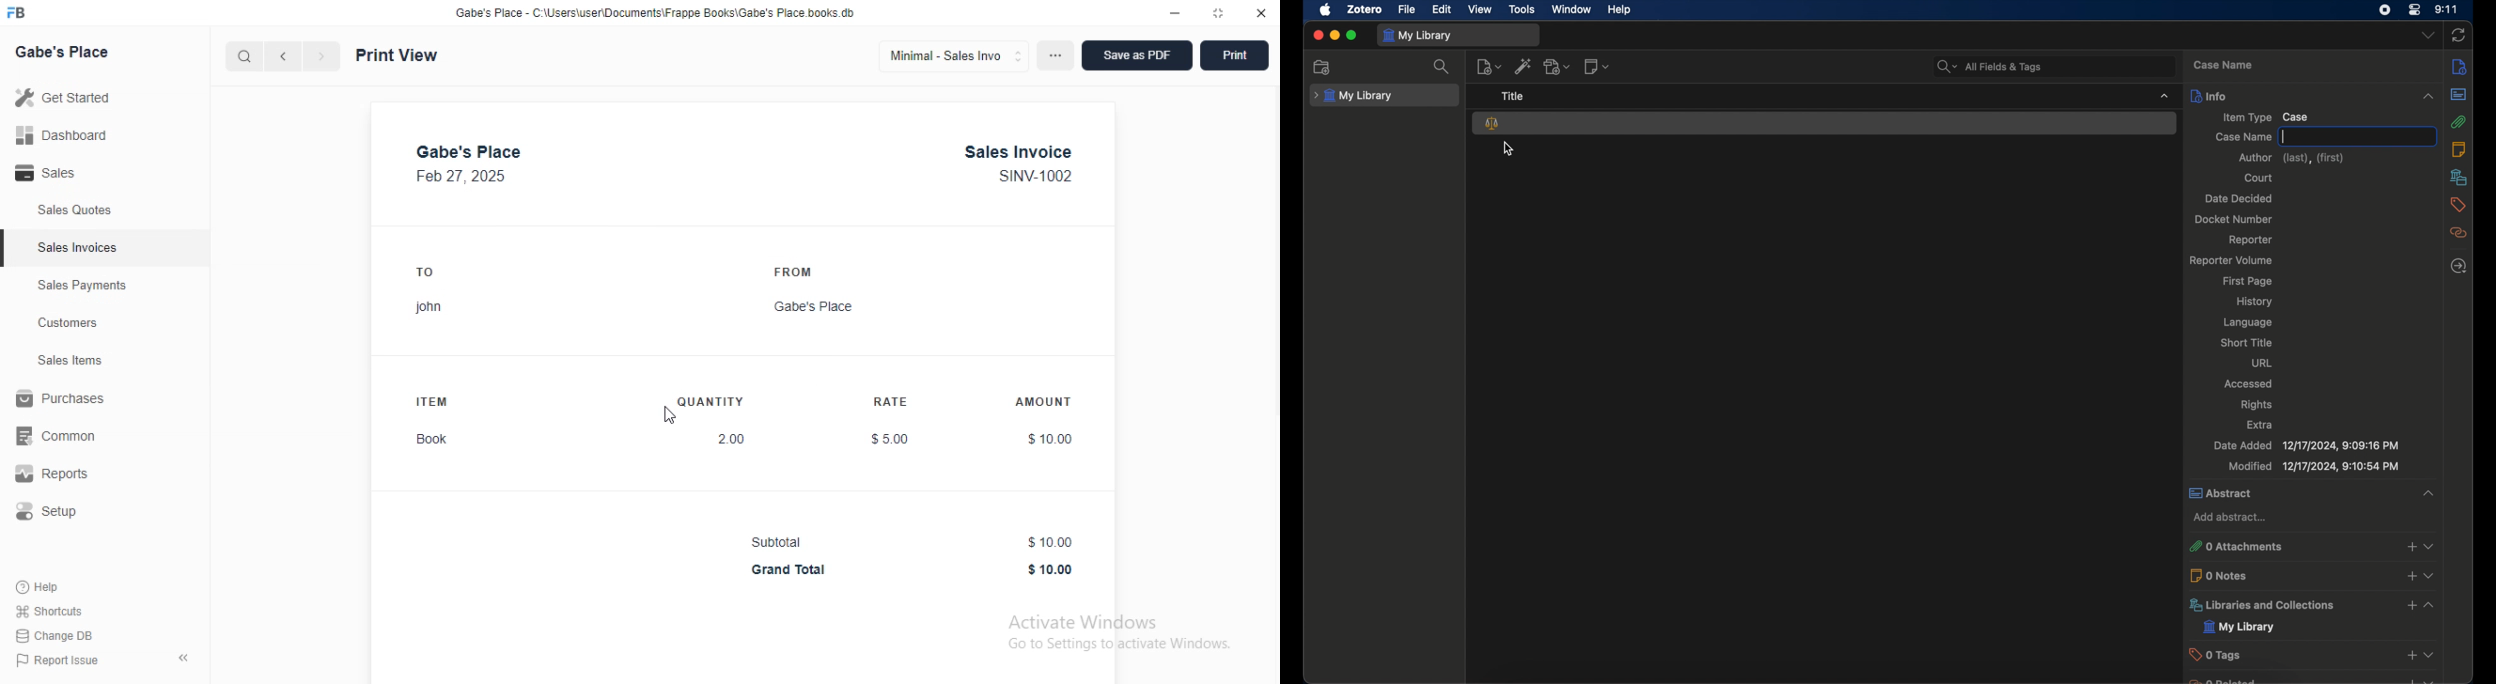  Describe the element at coordinates (2458, 35) in the screenshot. I see `sync` at that location.